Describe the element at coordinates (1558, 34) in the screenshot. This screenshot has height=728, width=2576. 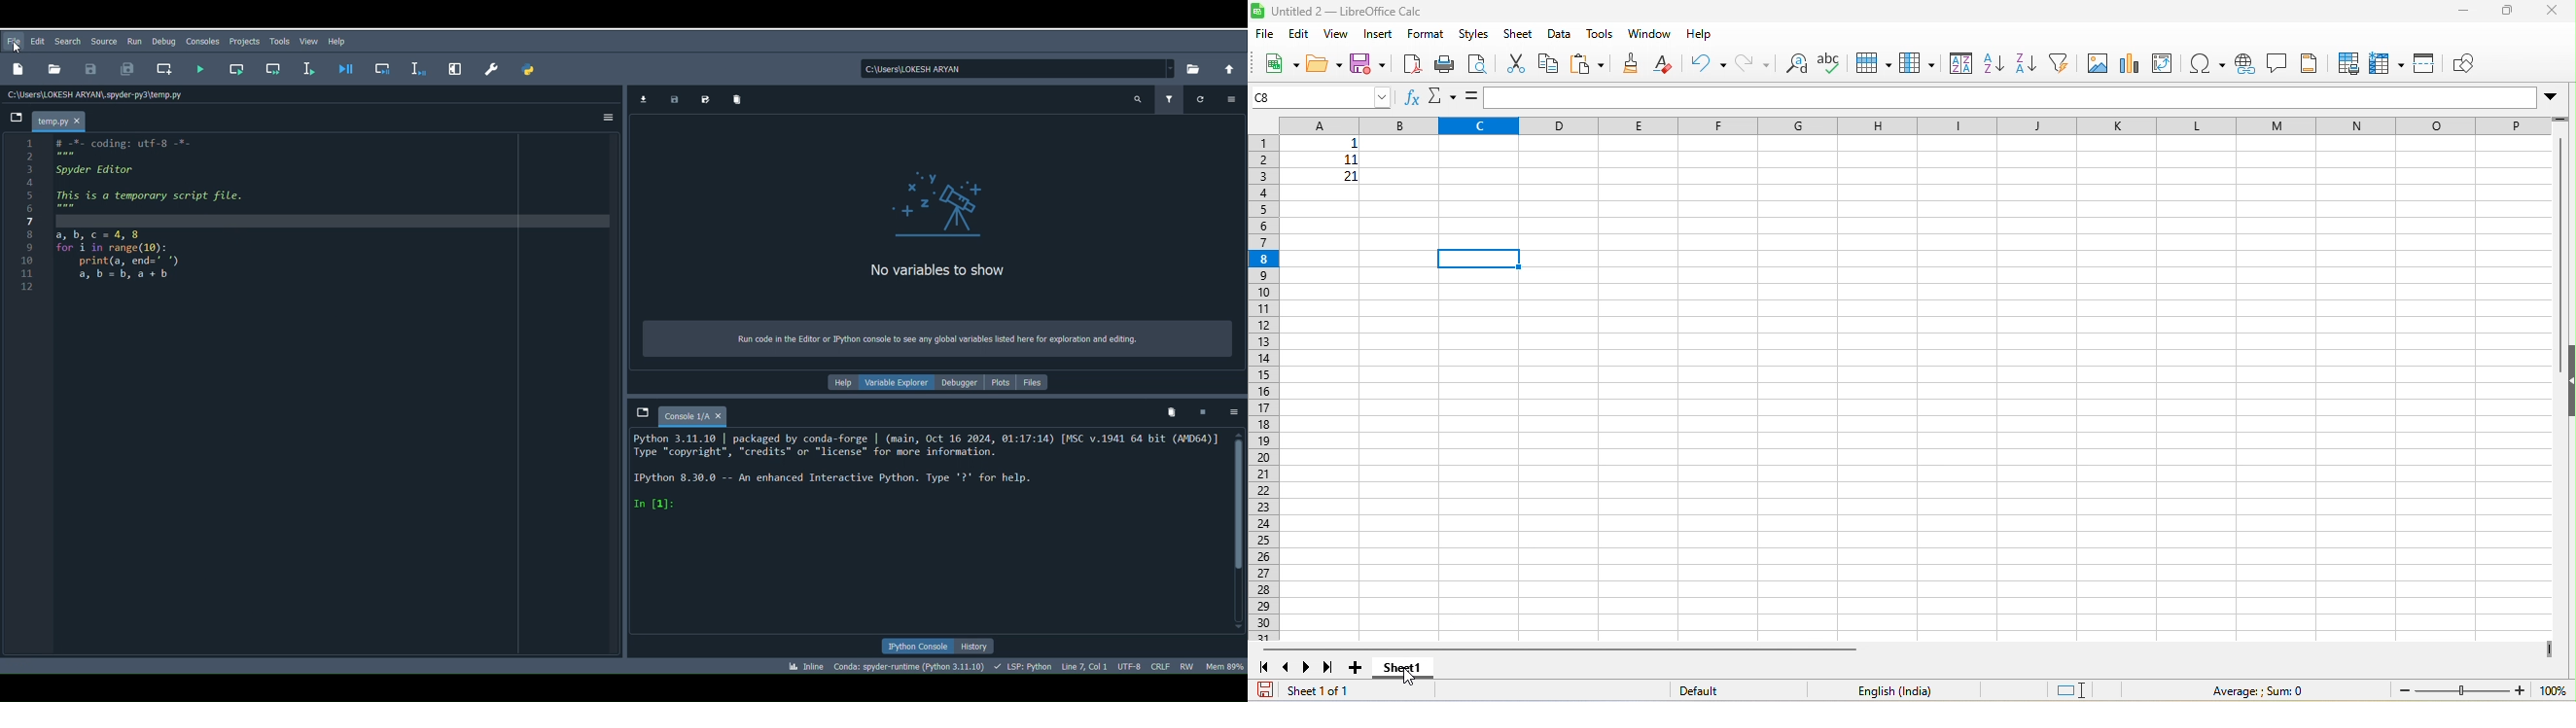
I see `data` at that location.